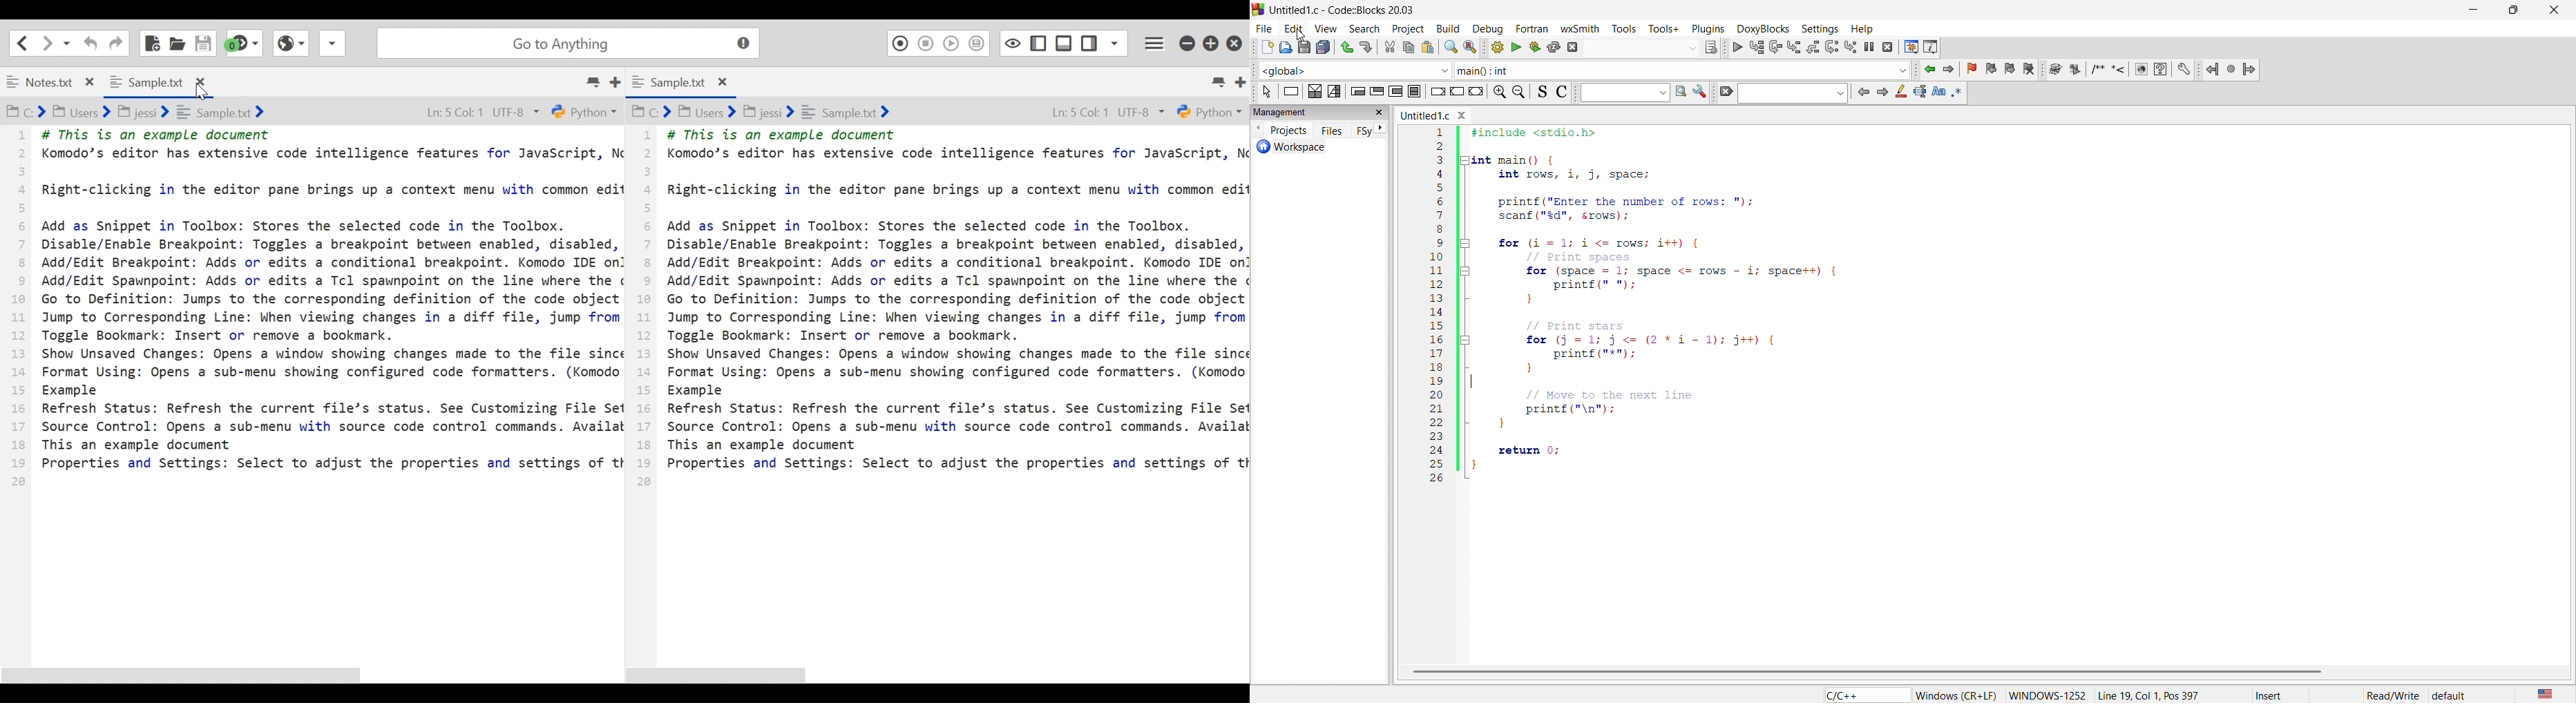 Image resolution: width=2576 pixels, height=728 pixels. What do you see at coordinates (1679, 93) in the screenshot?
I see `find in page` at bounding box center [1679, 93].